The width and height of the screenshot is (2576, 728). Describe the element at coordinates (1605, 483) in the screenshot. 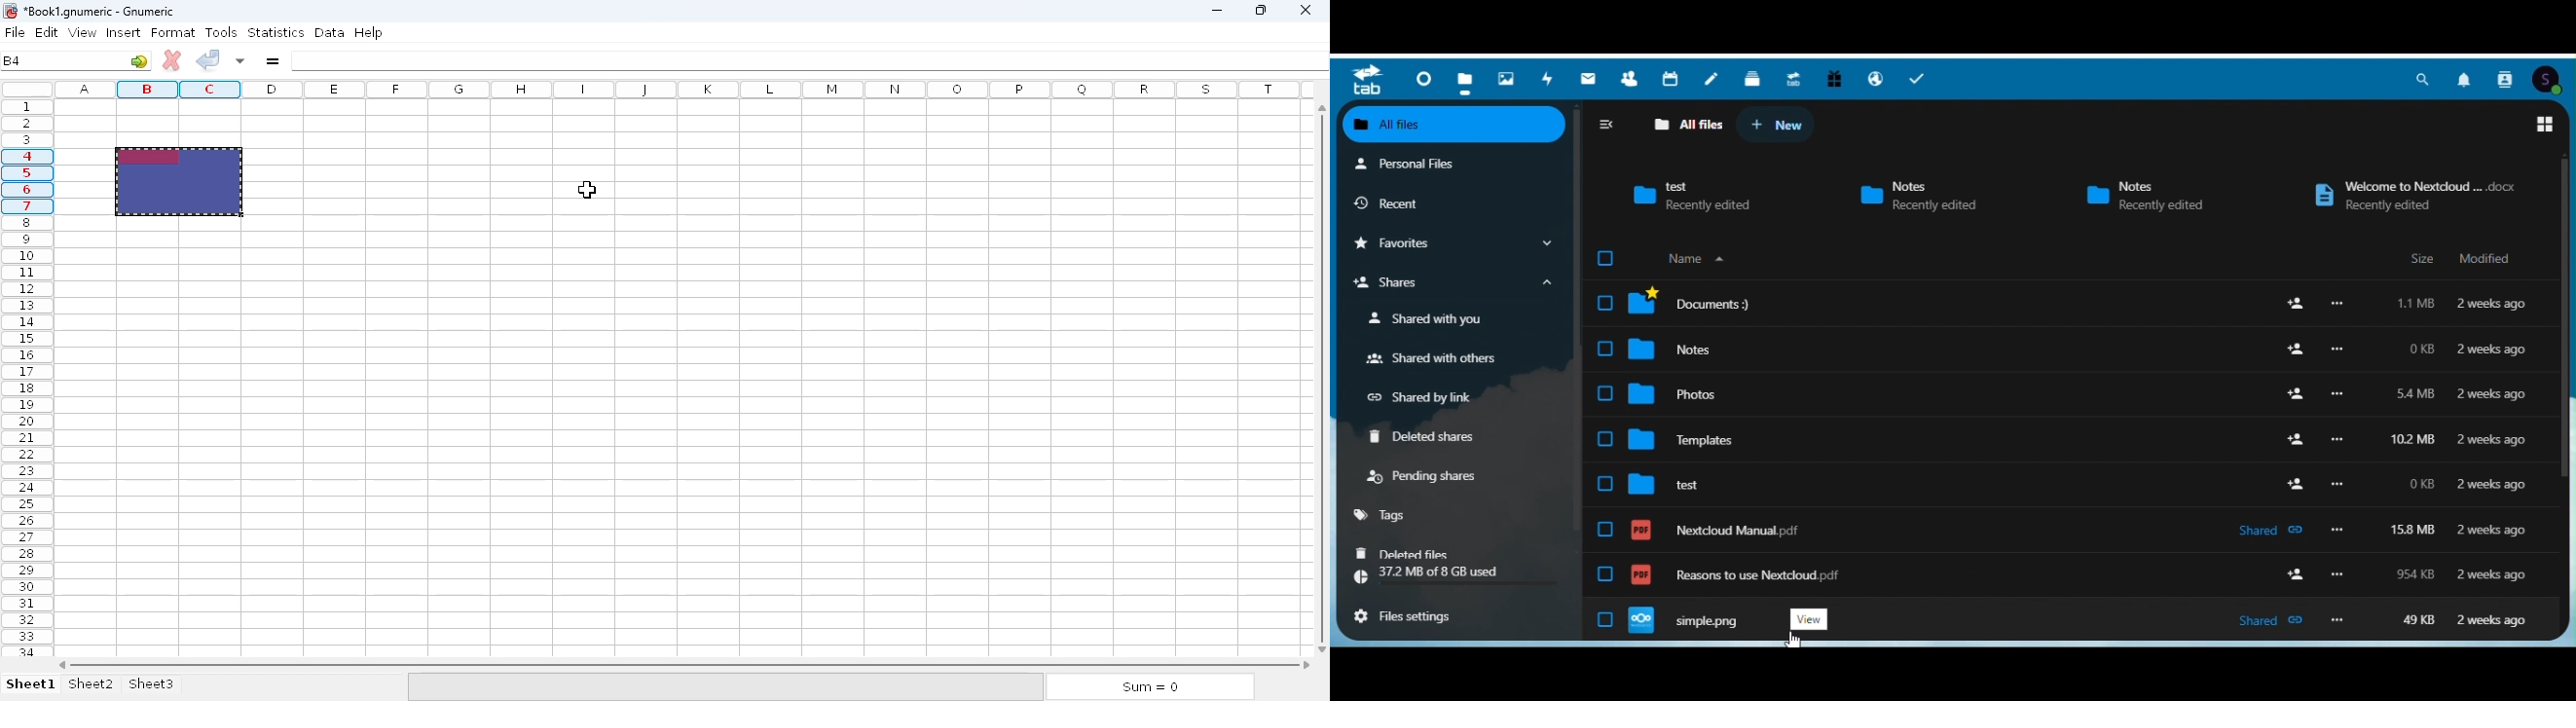

I see `checkbox` at that location.